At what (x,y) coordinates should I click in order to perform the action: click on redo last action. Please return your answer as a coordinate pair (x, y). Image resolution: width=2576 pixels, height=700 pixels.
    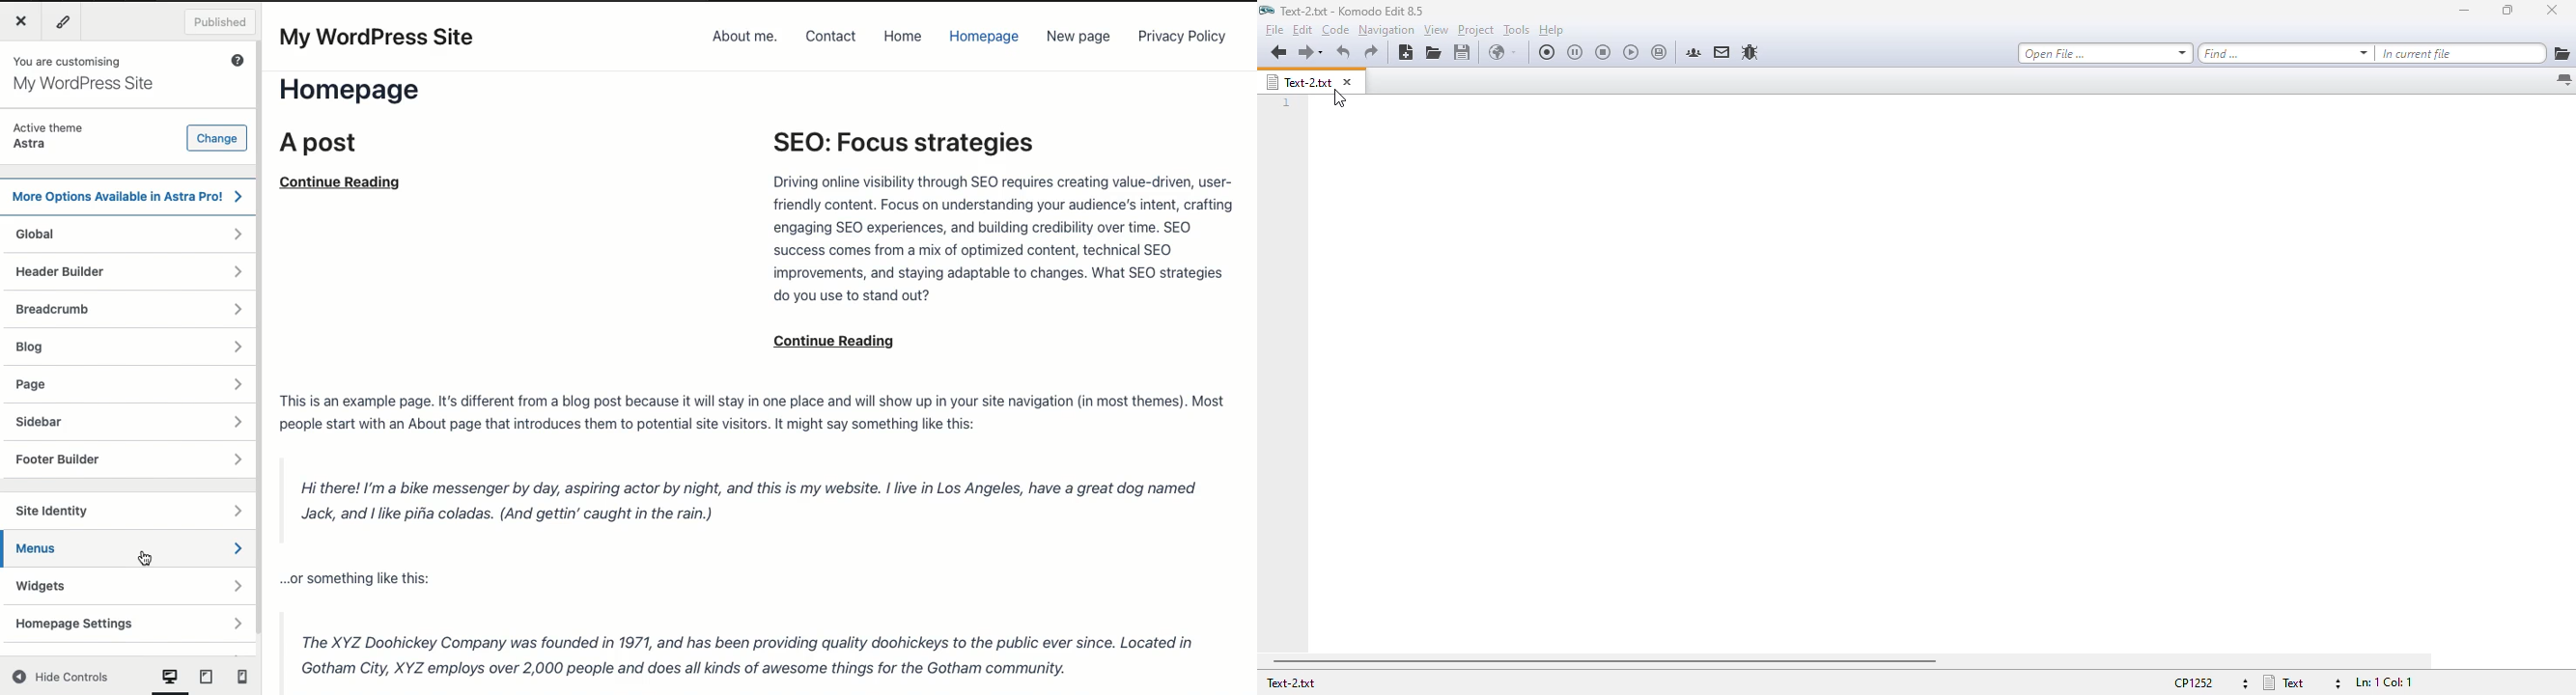
    Looking at the image, I should click on (1370, 52).